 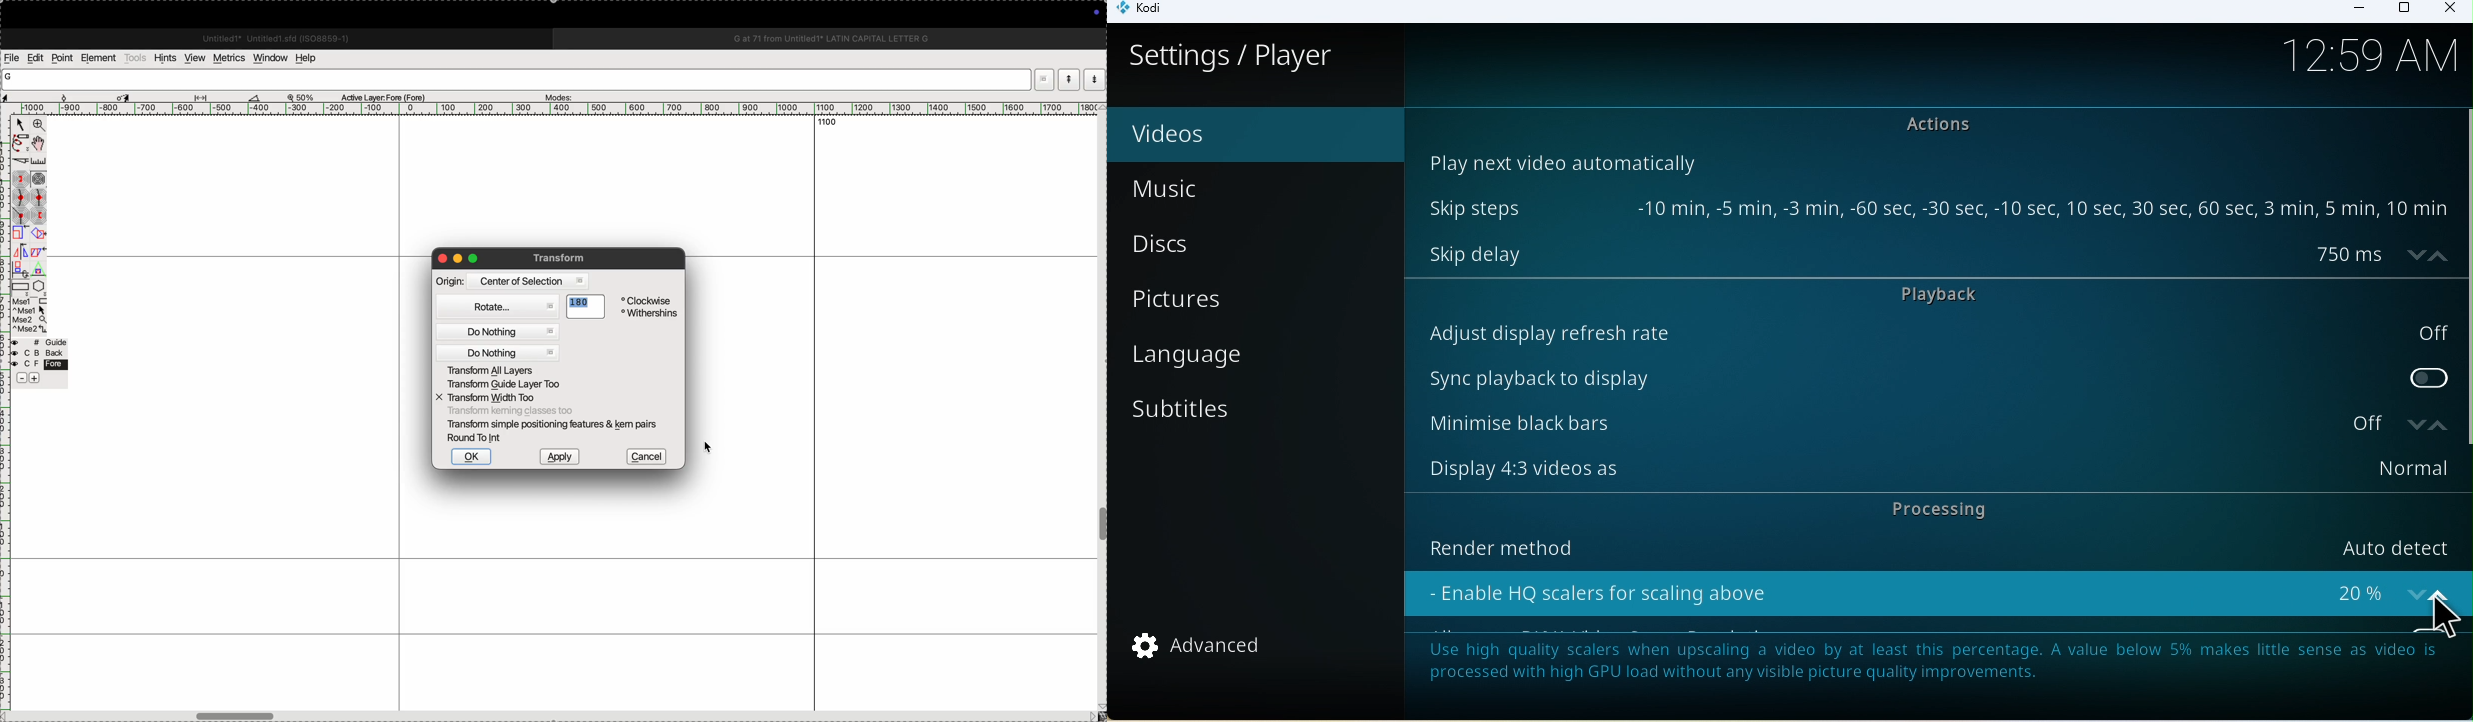 What do you see at coordinates (829, 124) in the screenshot?
I see `1100` at bounding box center [829, 124].